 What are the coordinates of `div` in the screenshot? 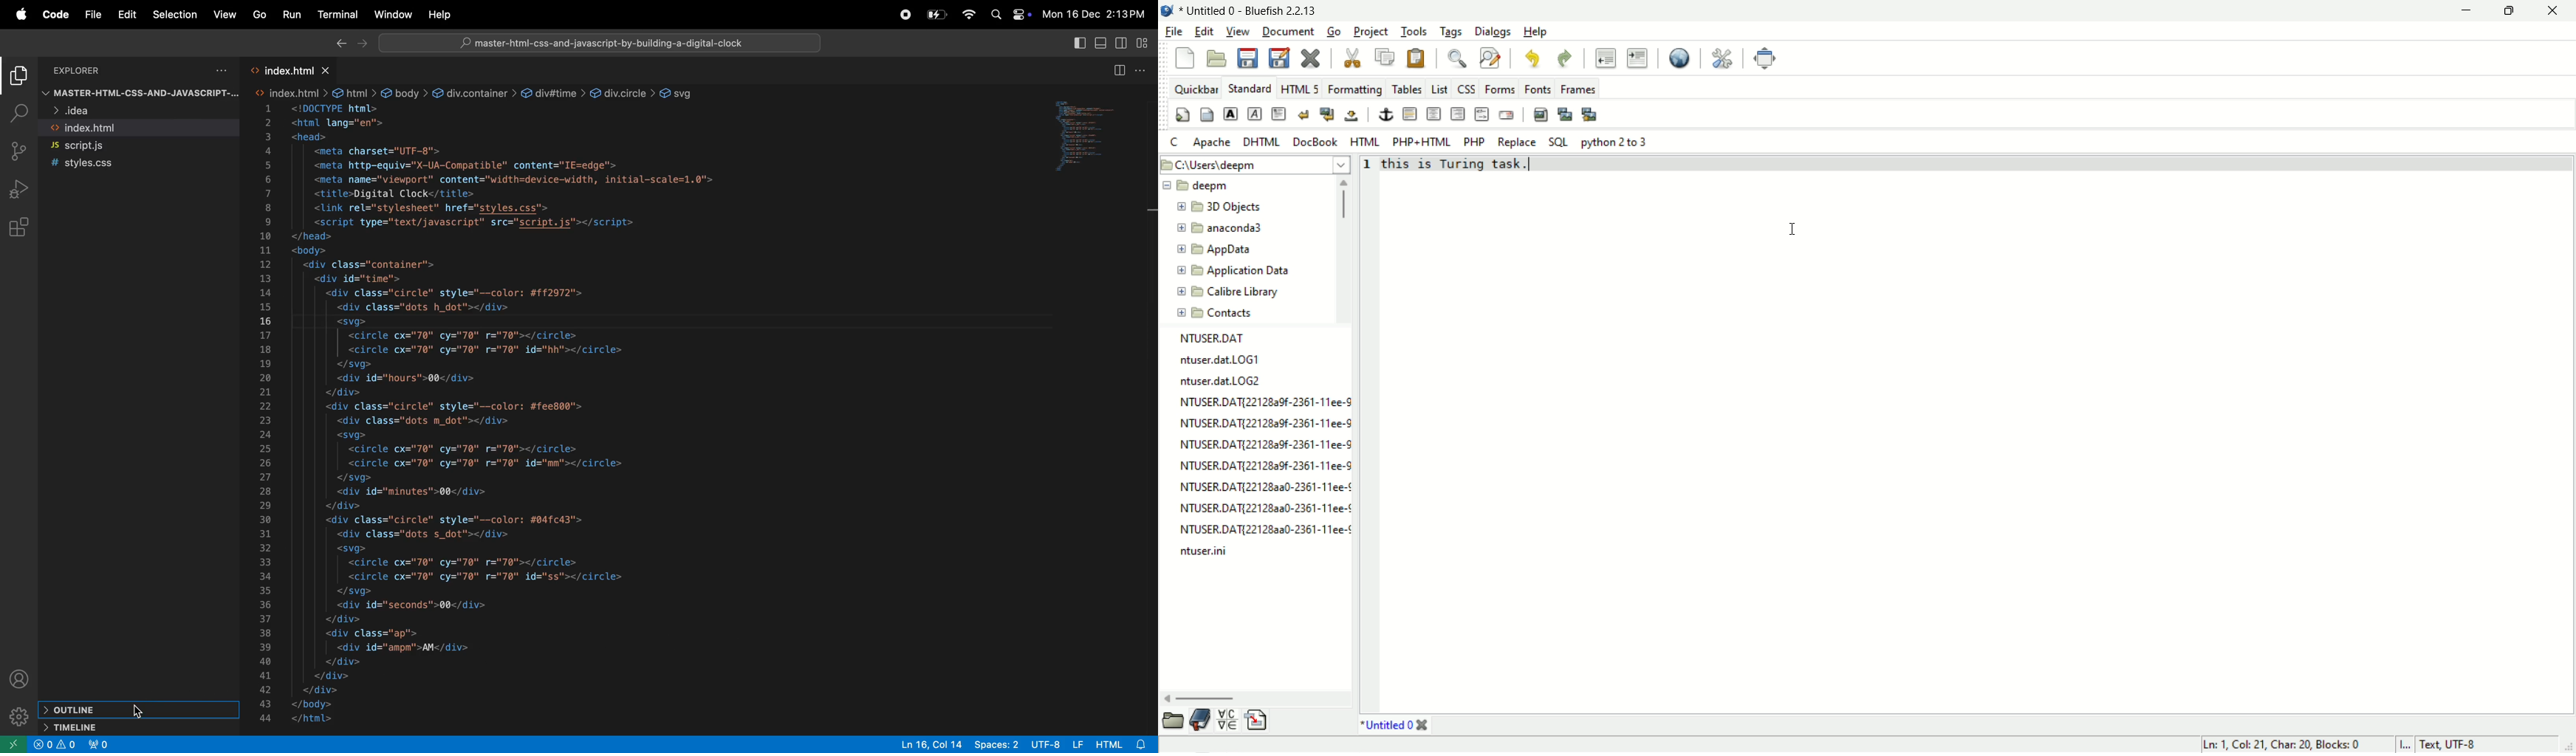 It's located at (553, 94).